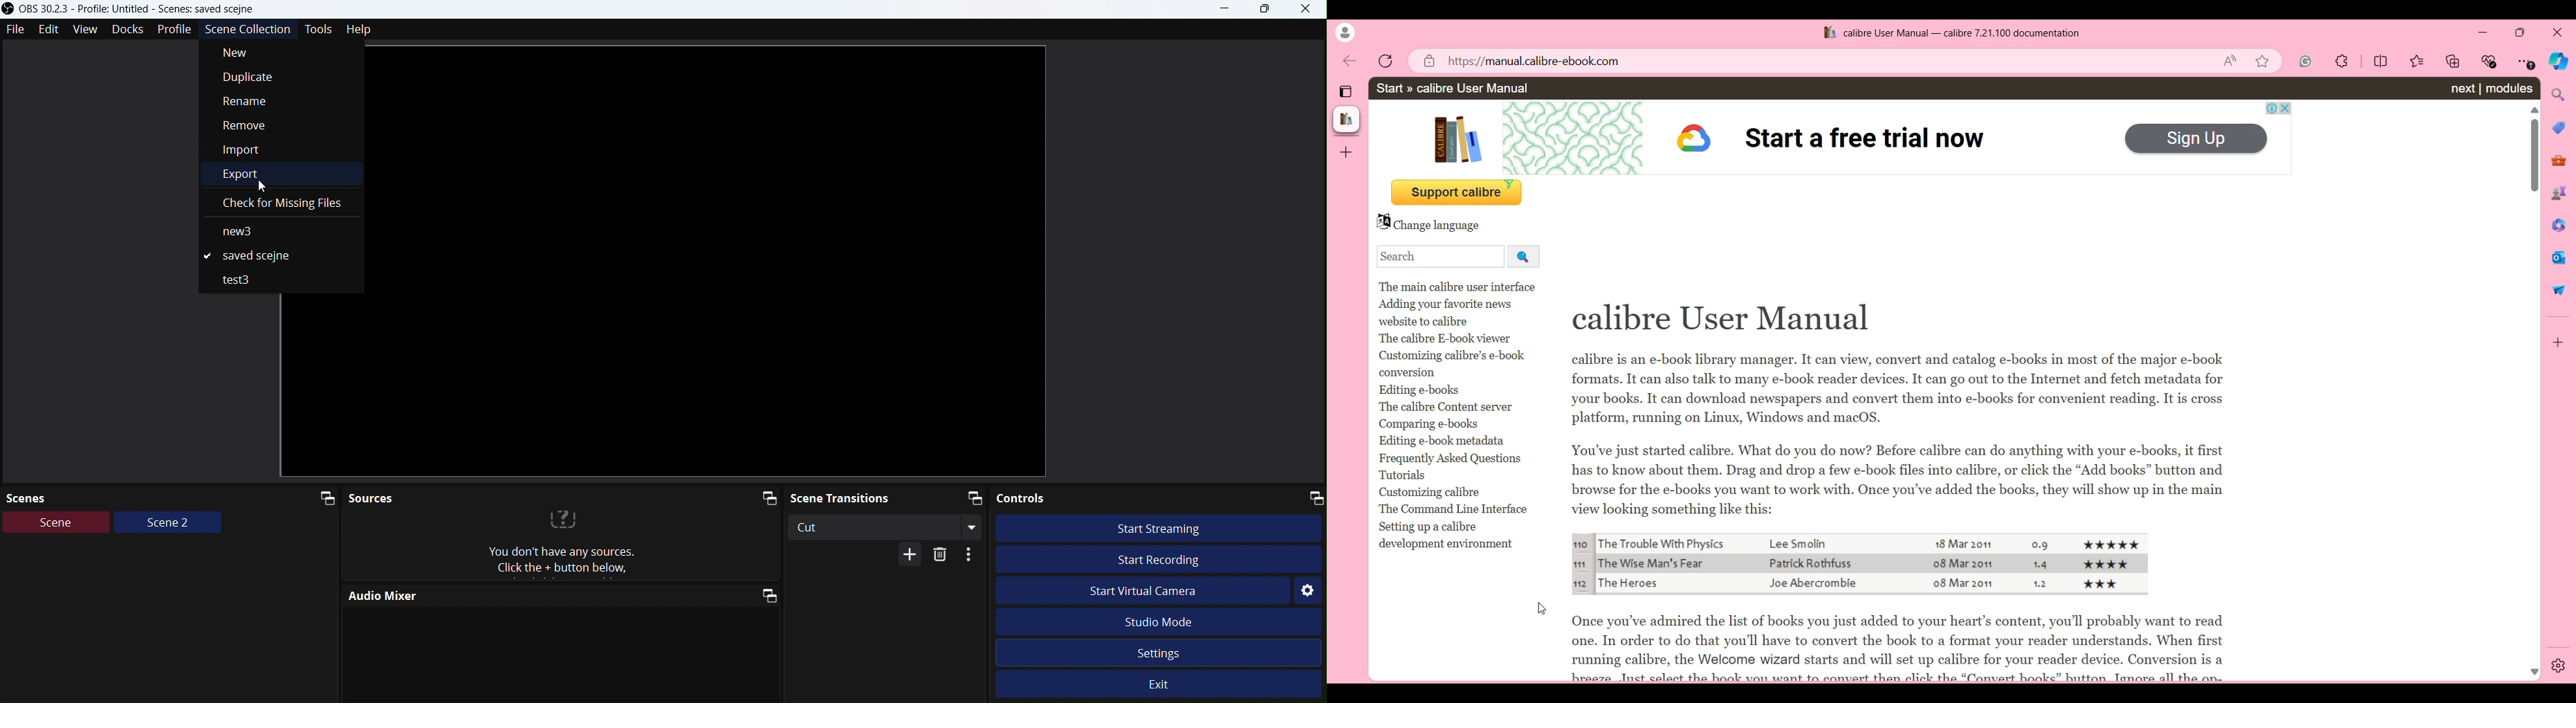  What do you see at coordinates (560, 594) in the screenshot?
I see `Audio Mixer` at bounding box center [560, 594].